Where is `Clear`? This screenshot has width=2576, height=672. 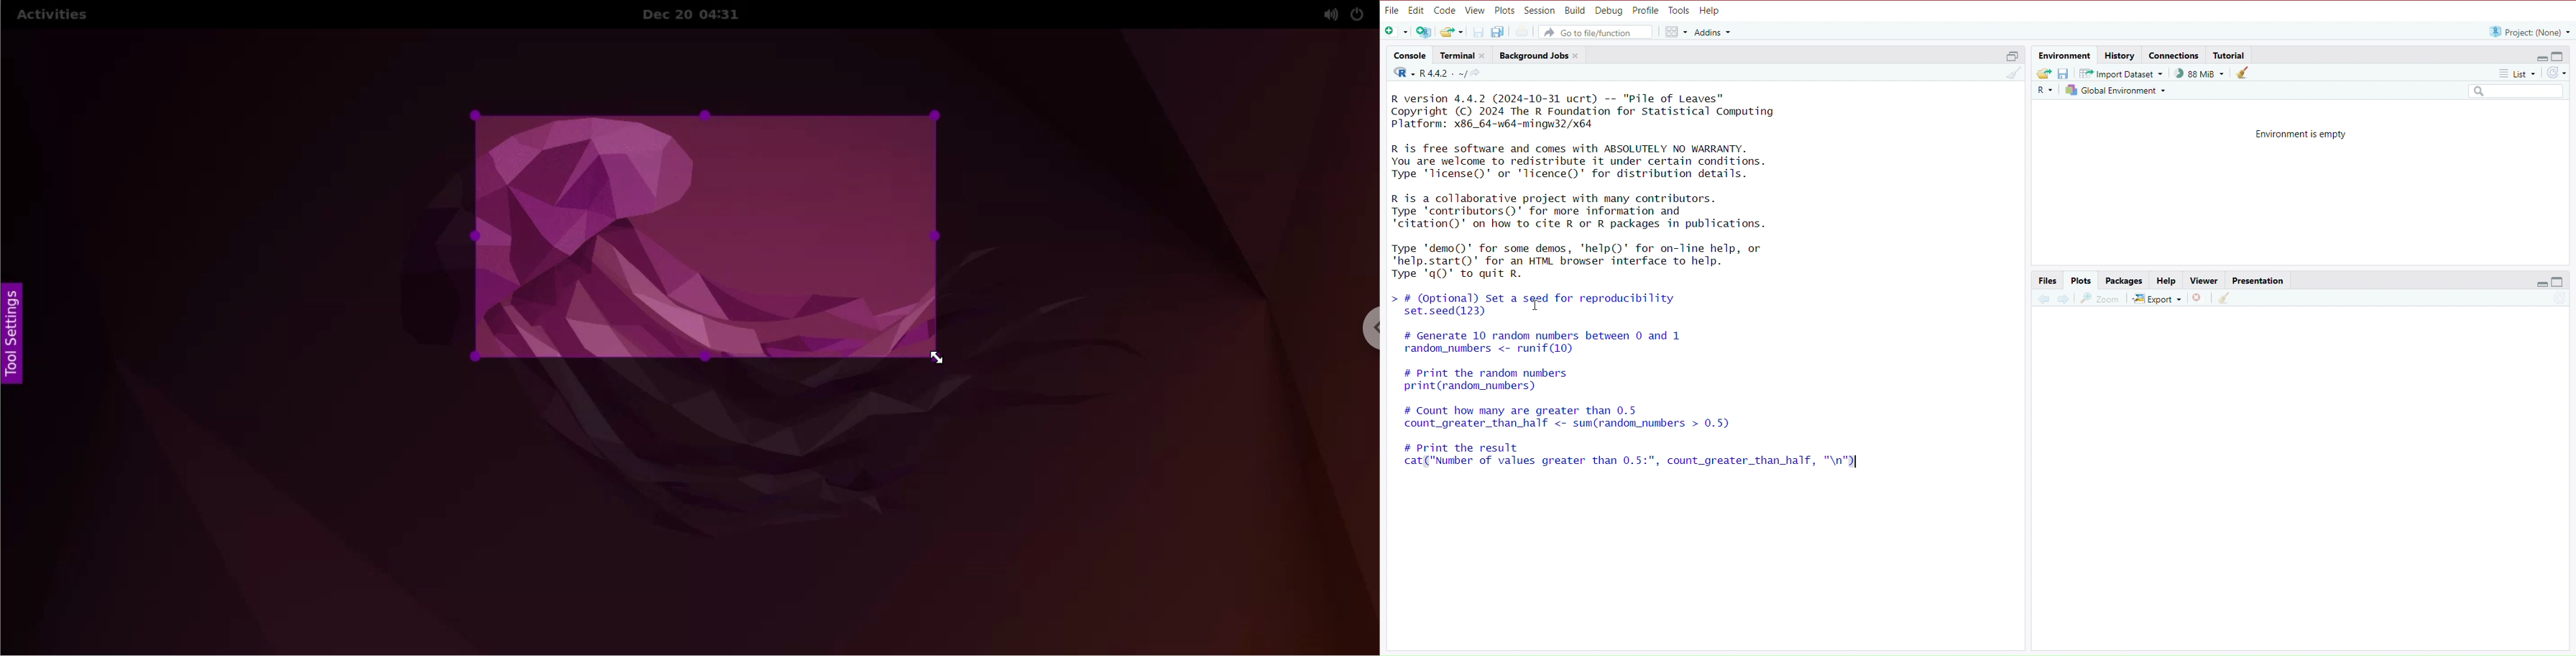 Clear is located at coordinates (2243, 72).